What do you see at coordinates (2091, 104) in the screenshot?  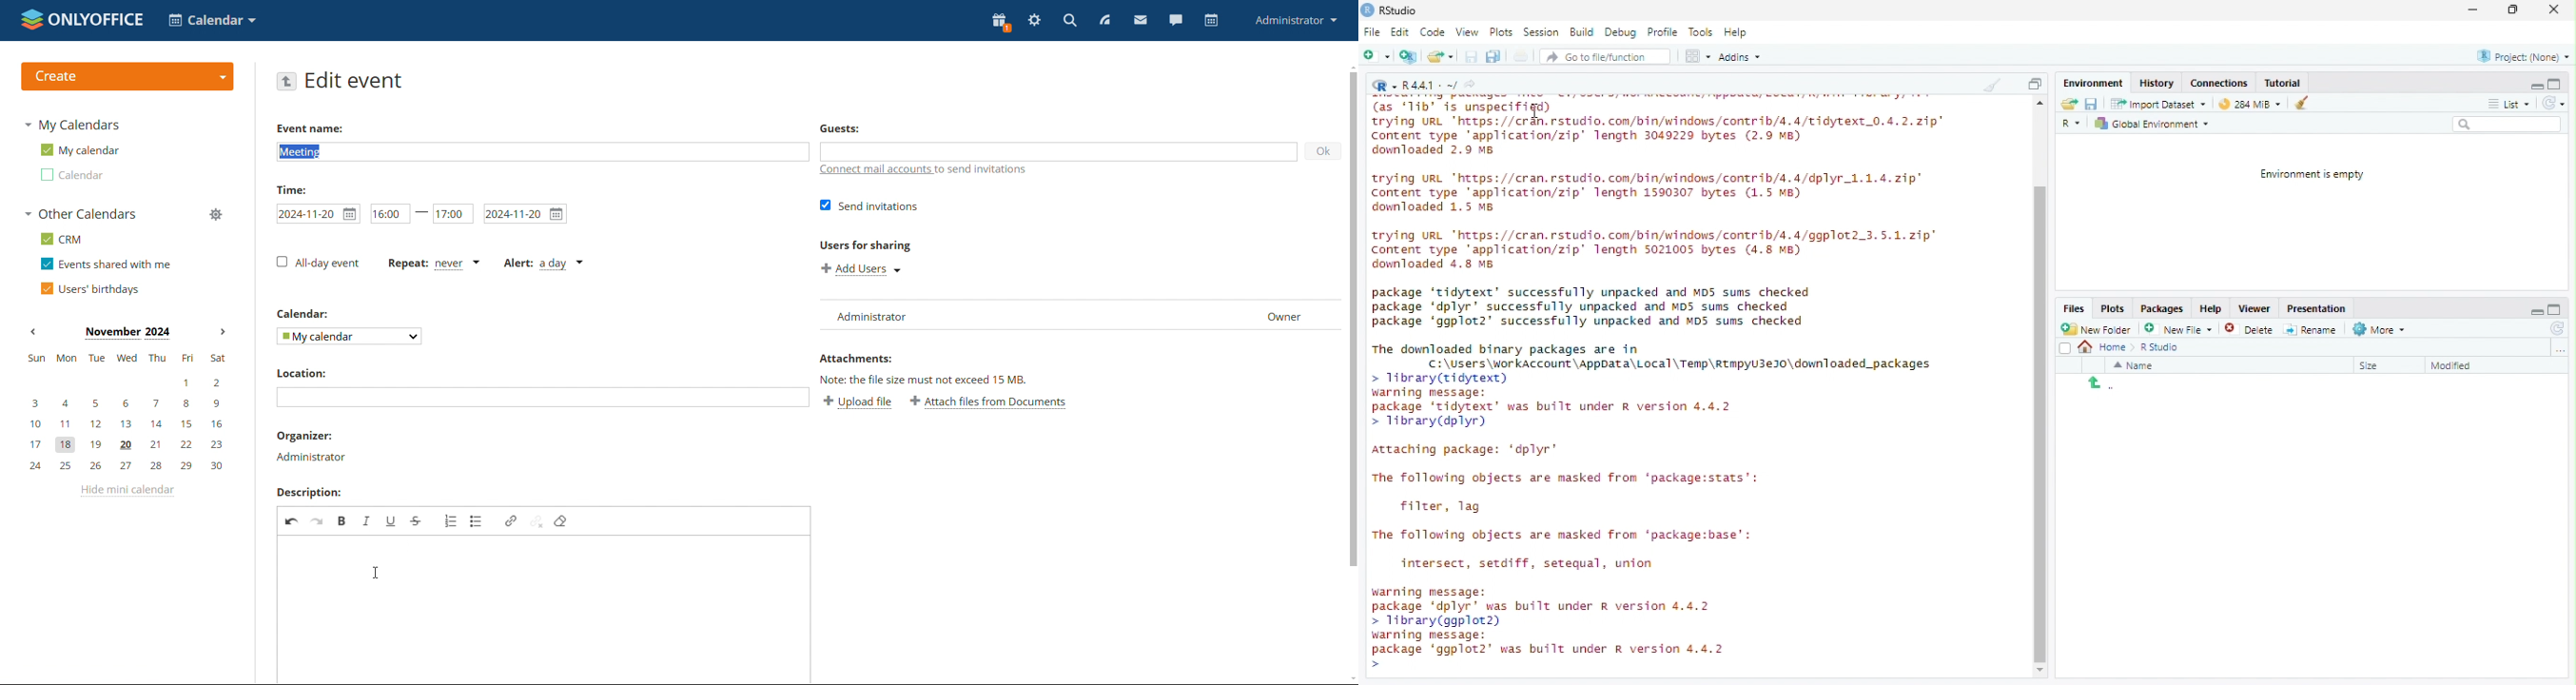 I see `Save` at bounding box center [2091, 104].